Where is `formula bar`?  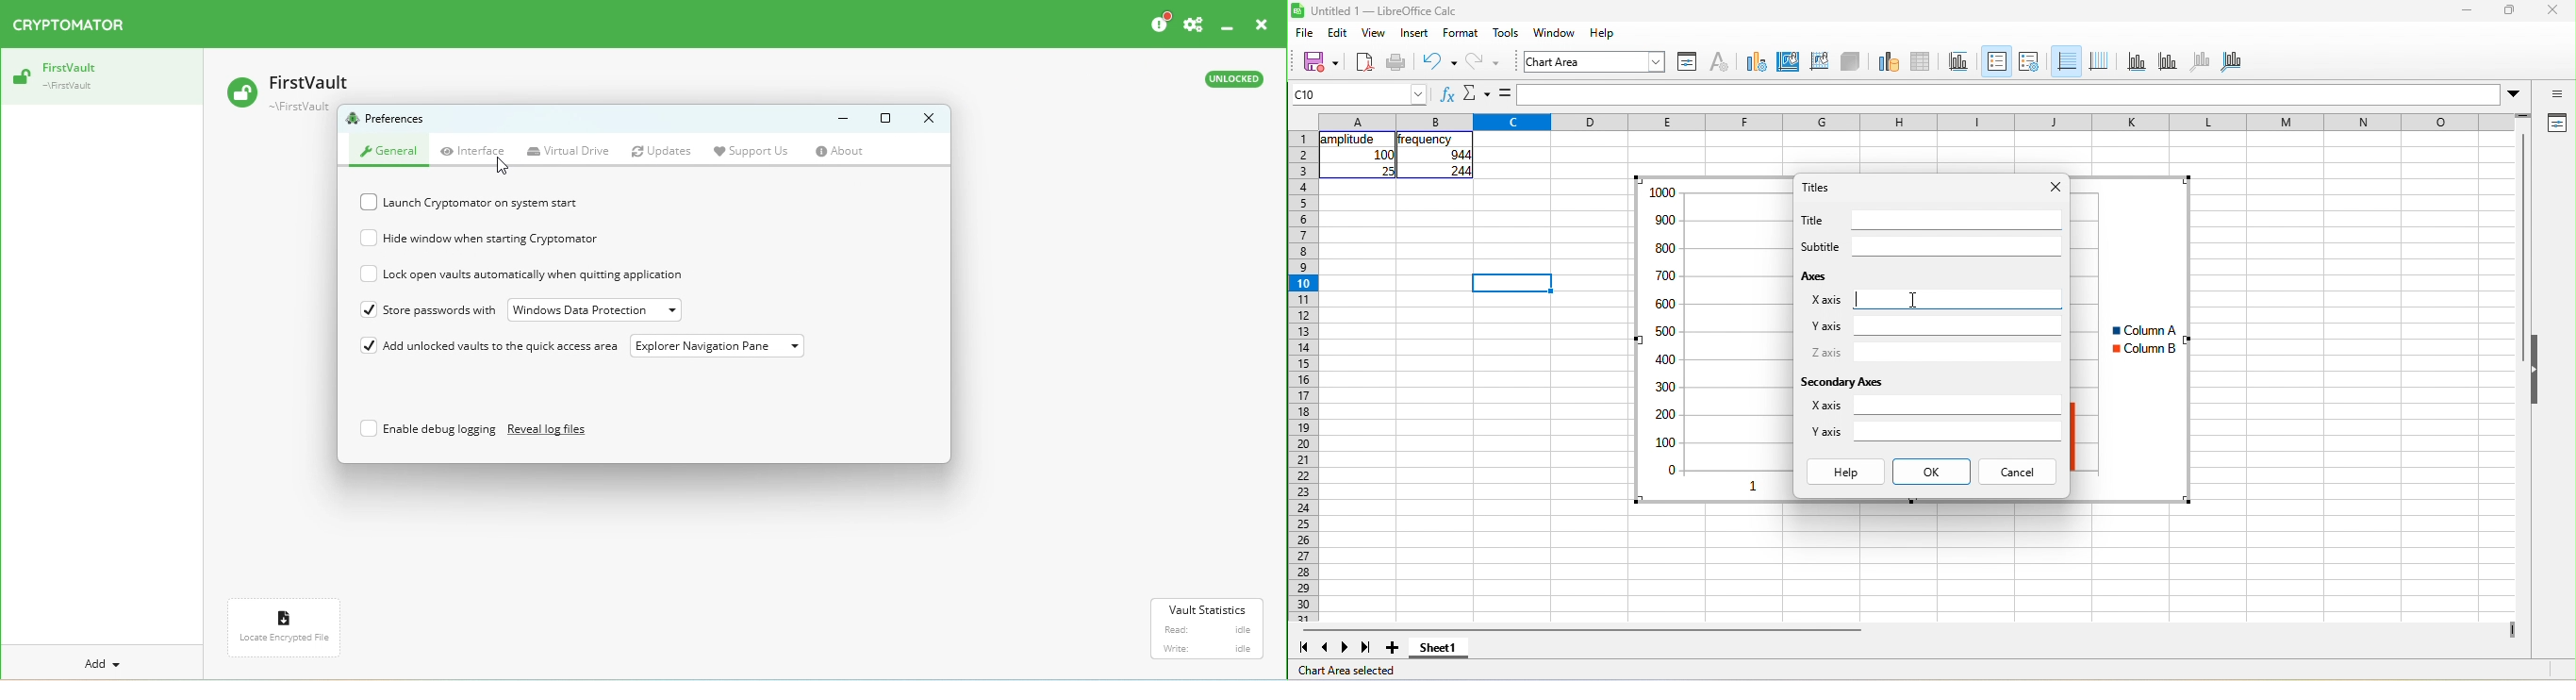 formula bar is located at coordinates (2009, 94).